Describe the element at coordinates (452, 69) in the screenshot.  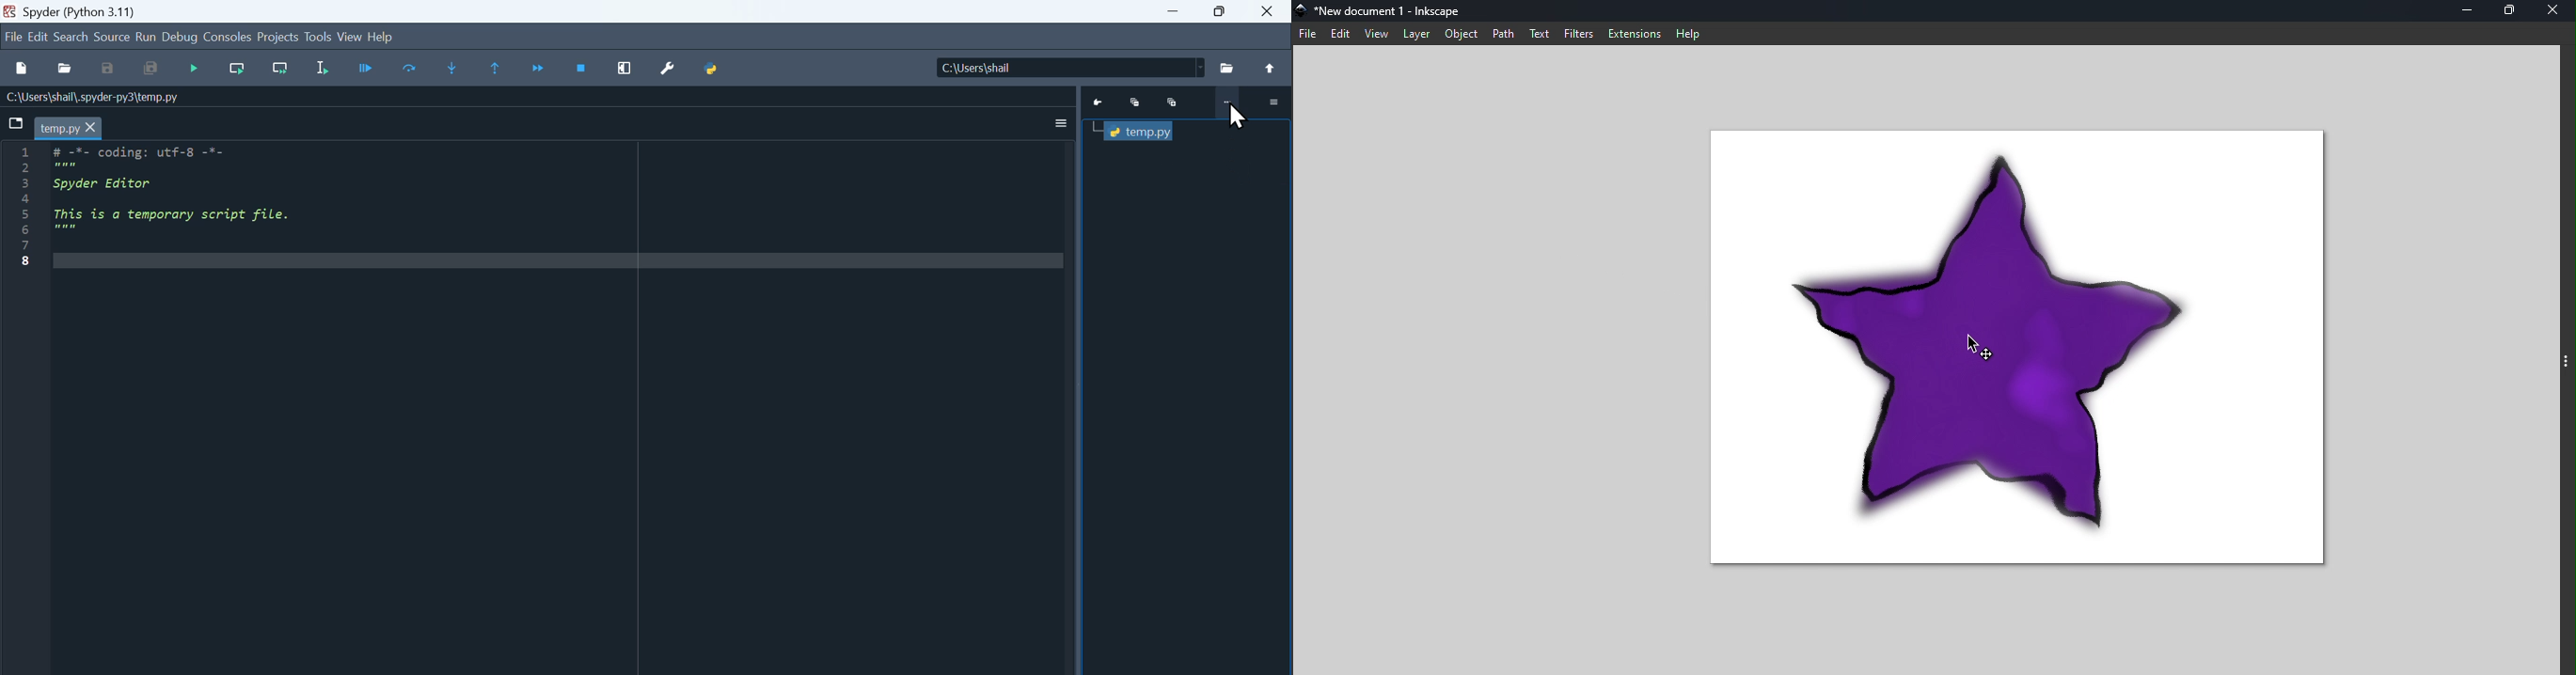
I see `Step into function or method` at that location.